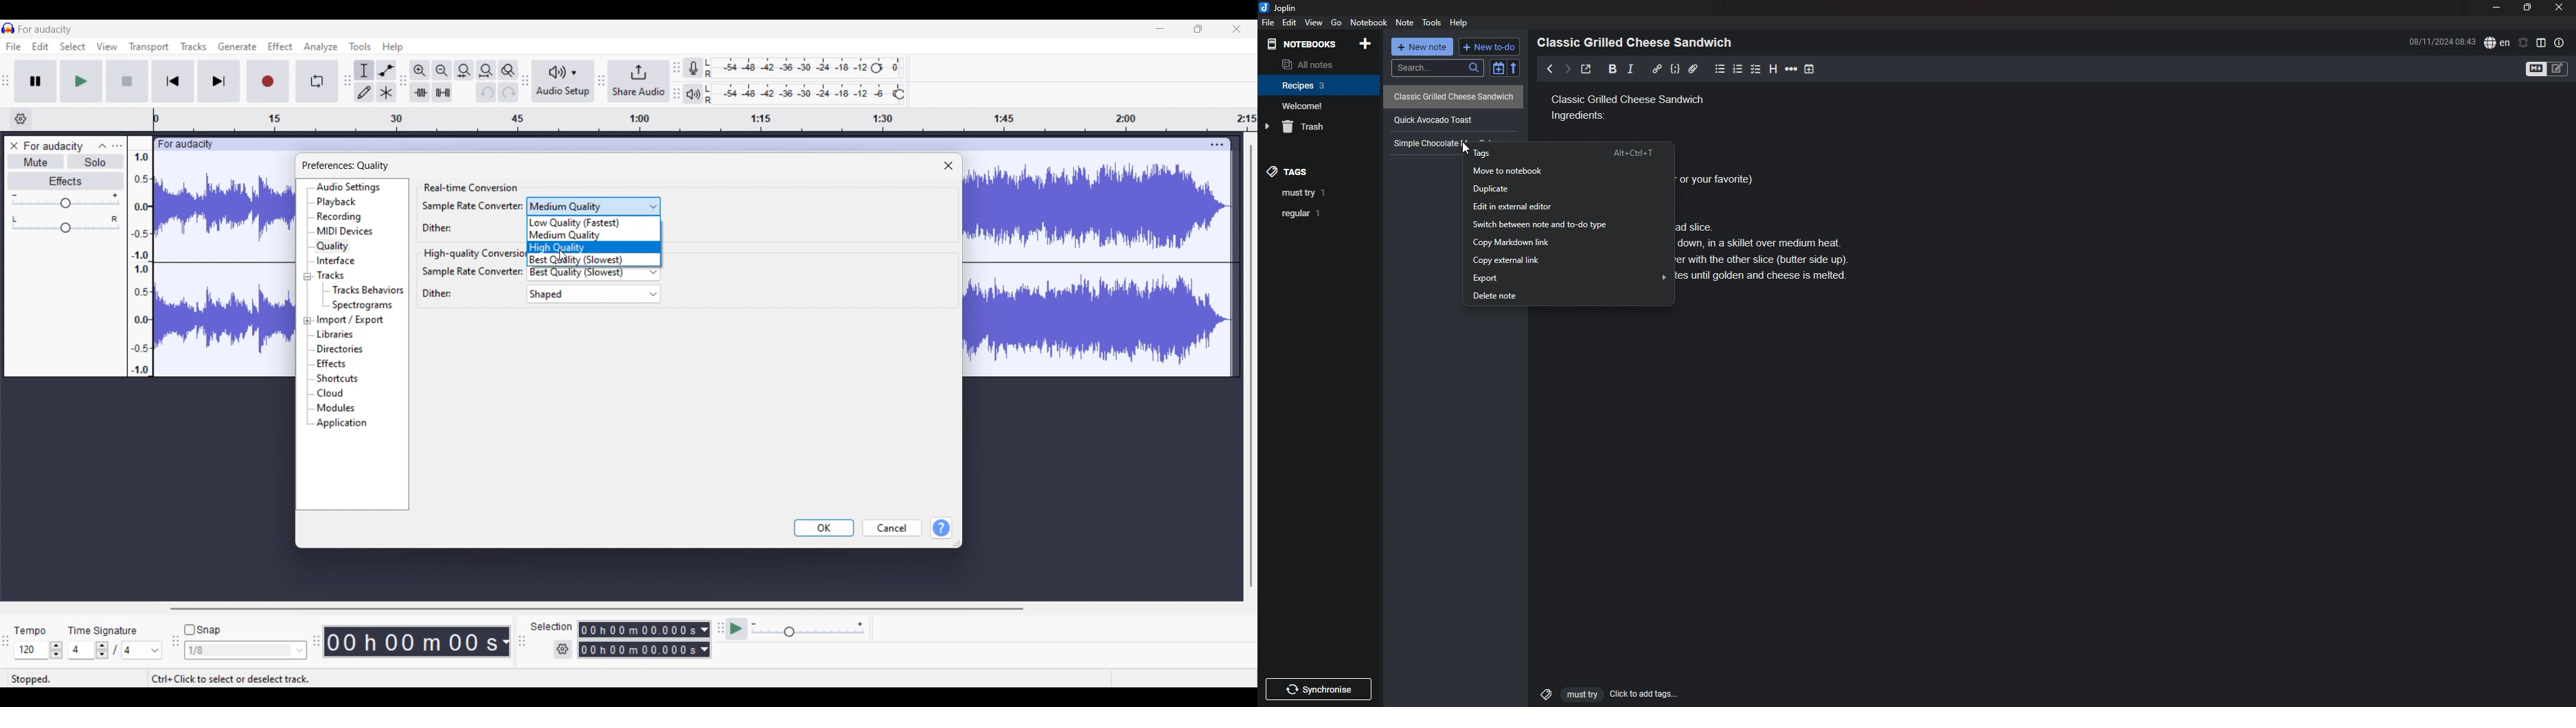 The image size is (2576, 728). Describe the element at coordinates (1714, 108) in the screenshot. I see `Classic grilled cheese sandwich ingredients` at that location.